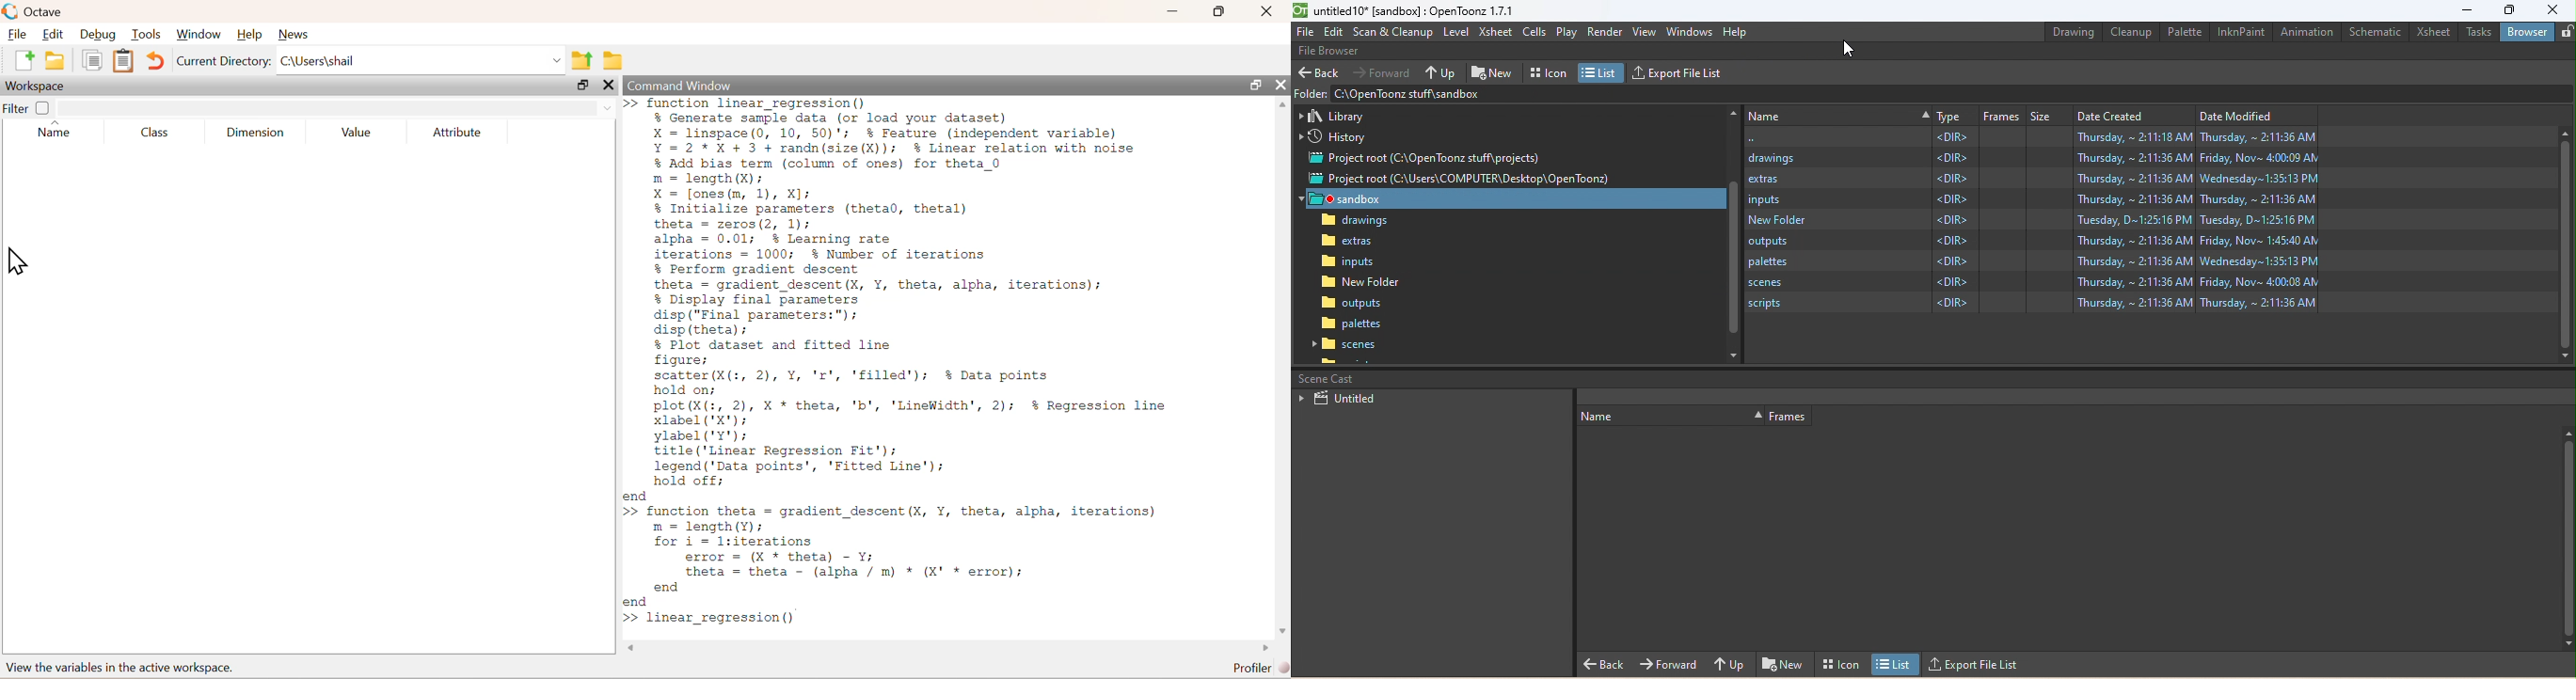 This screenshot has height=700, width=2576. Describe the element at coordinates (357, 132) in the screenshot. I see `Value` at that location.